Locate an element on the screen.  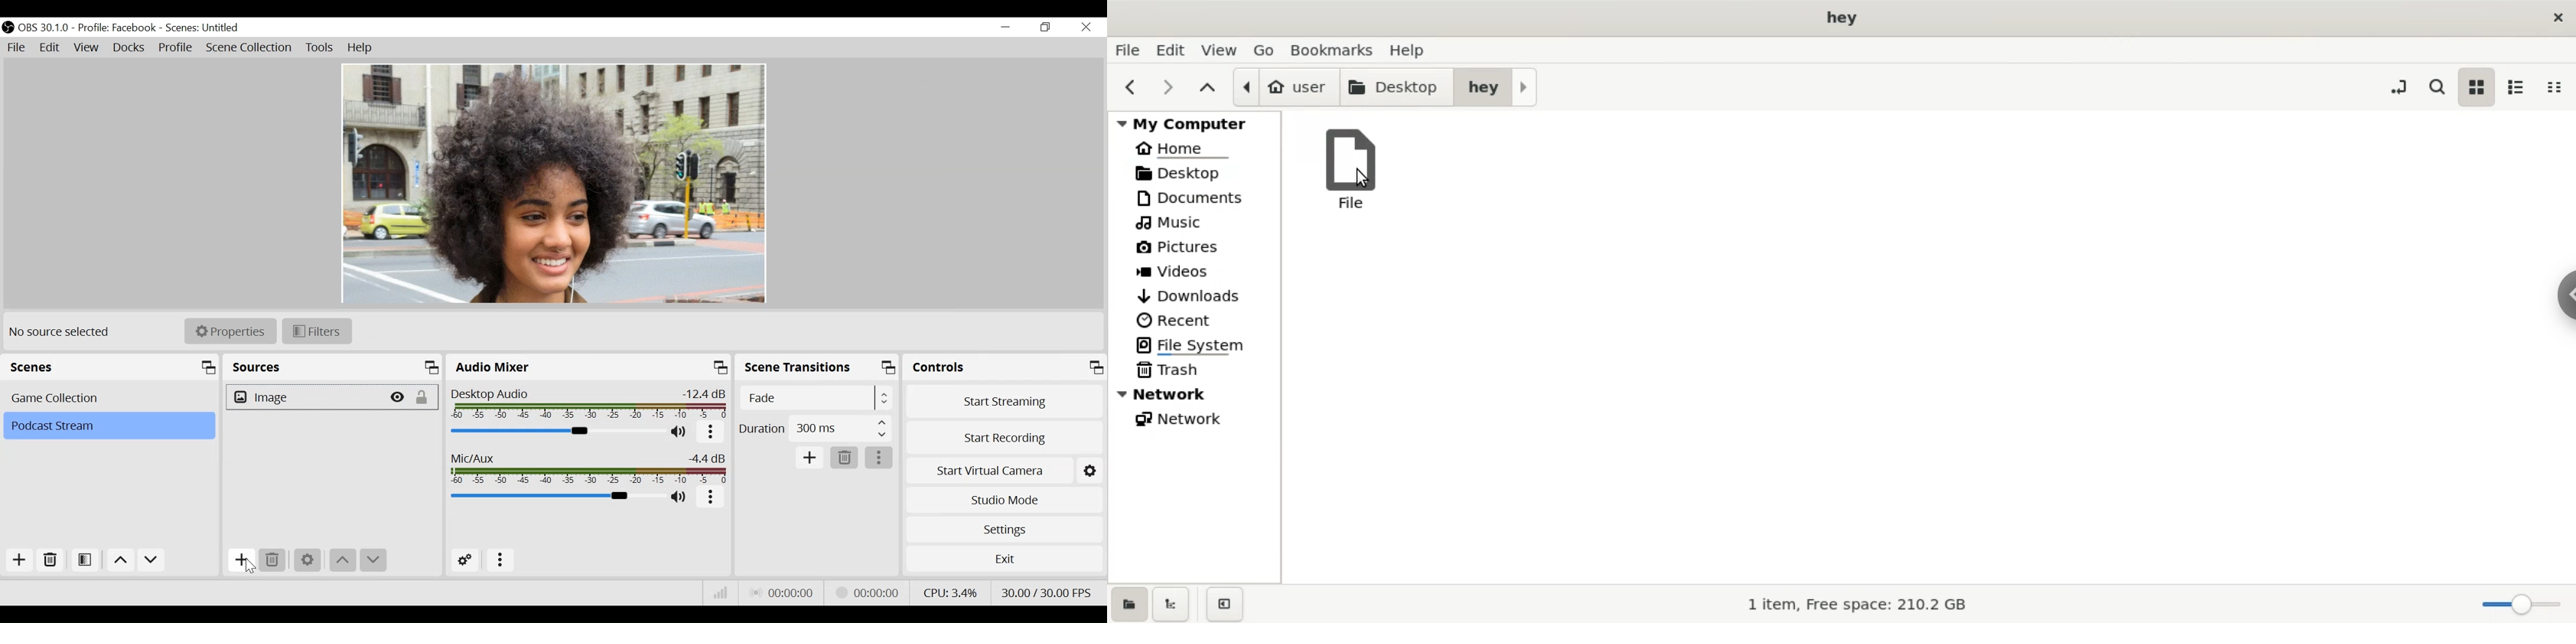
Select Scene Transition is located at coordinates (818, 399).